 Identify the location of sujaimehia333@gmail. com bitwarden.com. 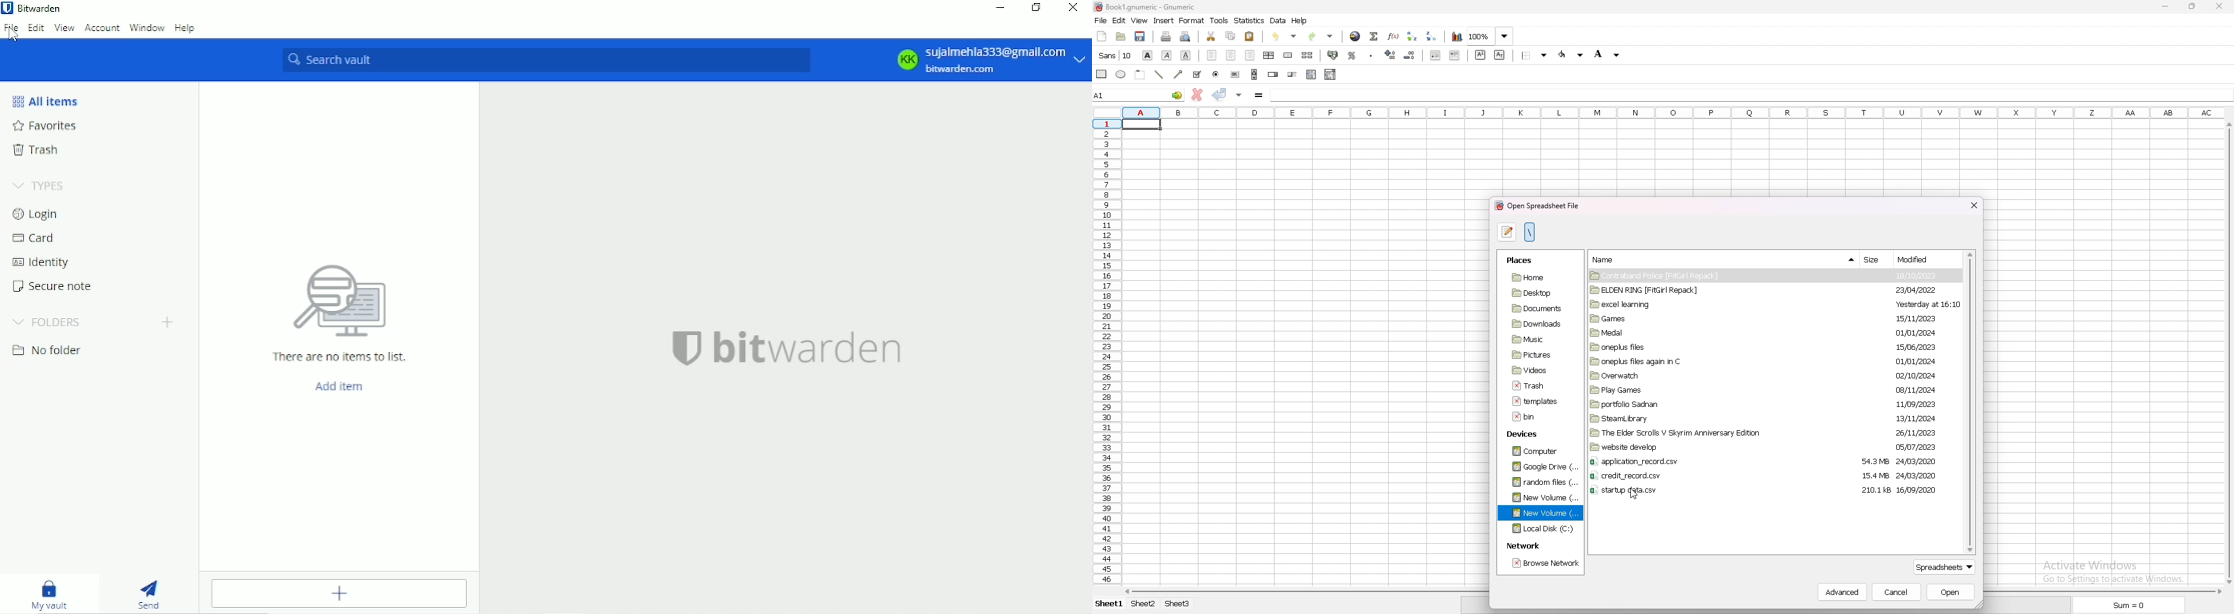
(1005, 59).